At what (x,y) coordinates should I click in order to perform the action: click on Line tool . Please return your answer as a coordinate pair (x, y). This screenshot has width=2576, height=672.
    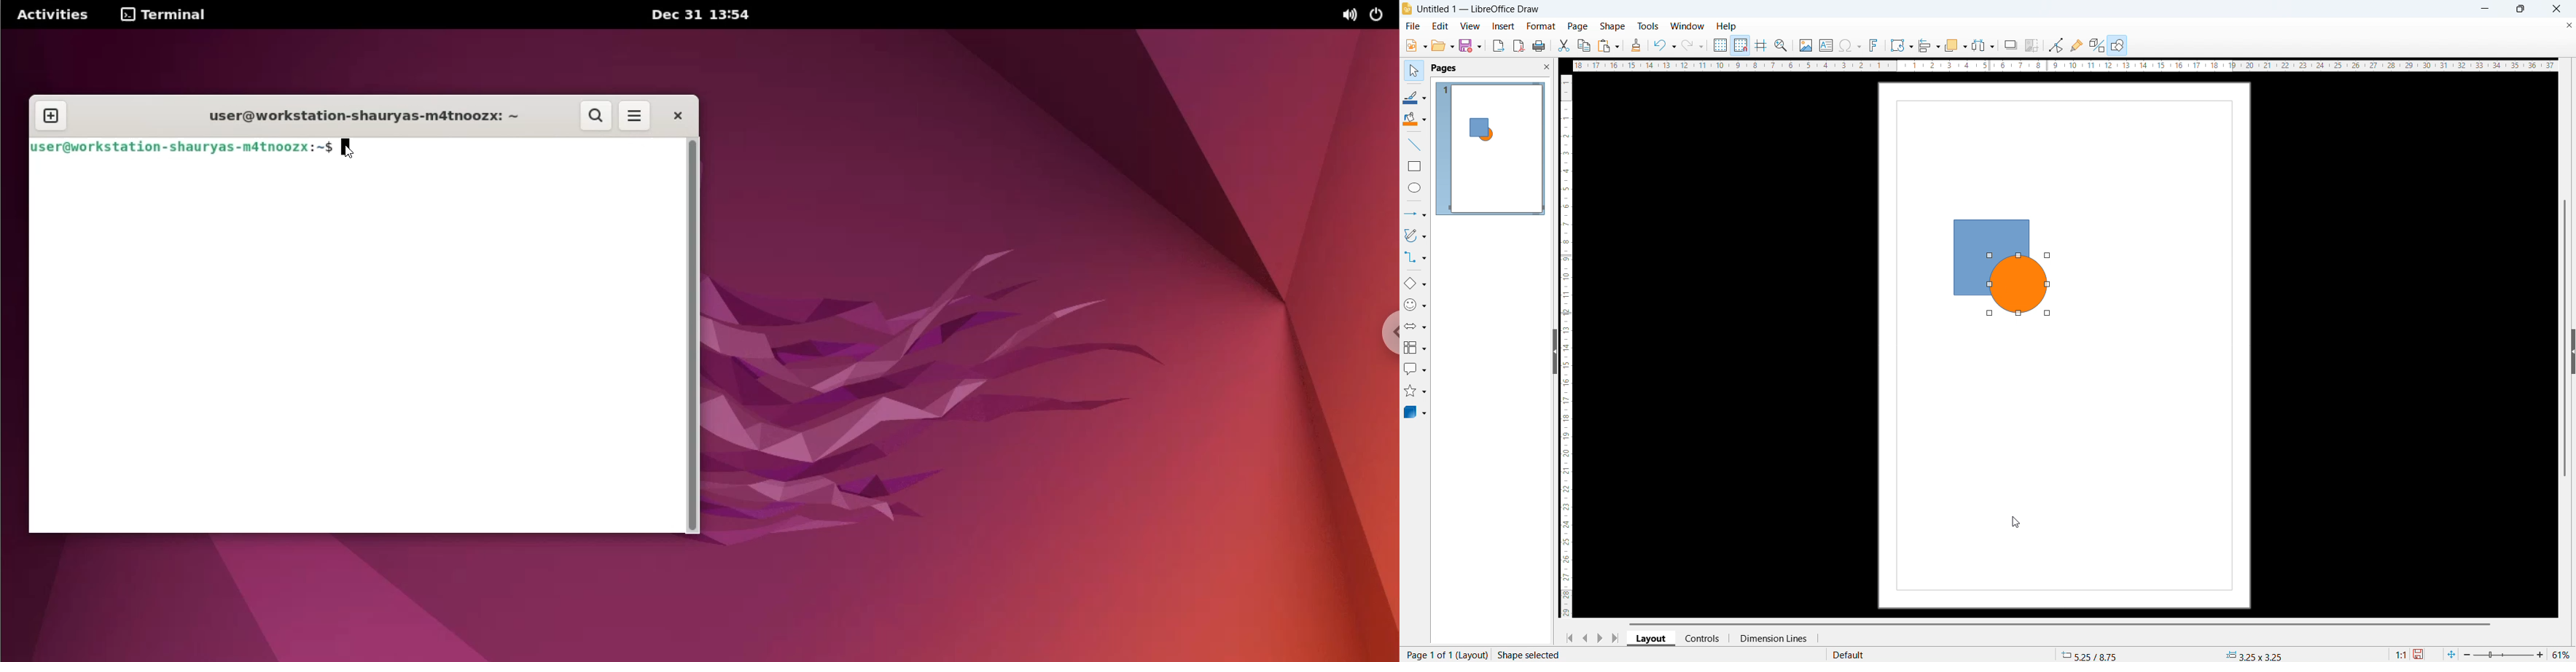
    Looking at the image, I should click on (1414, 145).